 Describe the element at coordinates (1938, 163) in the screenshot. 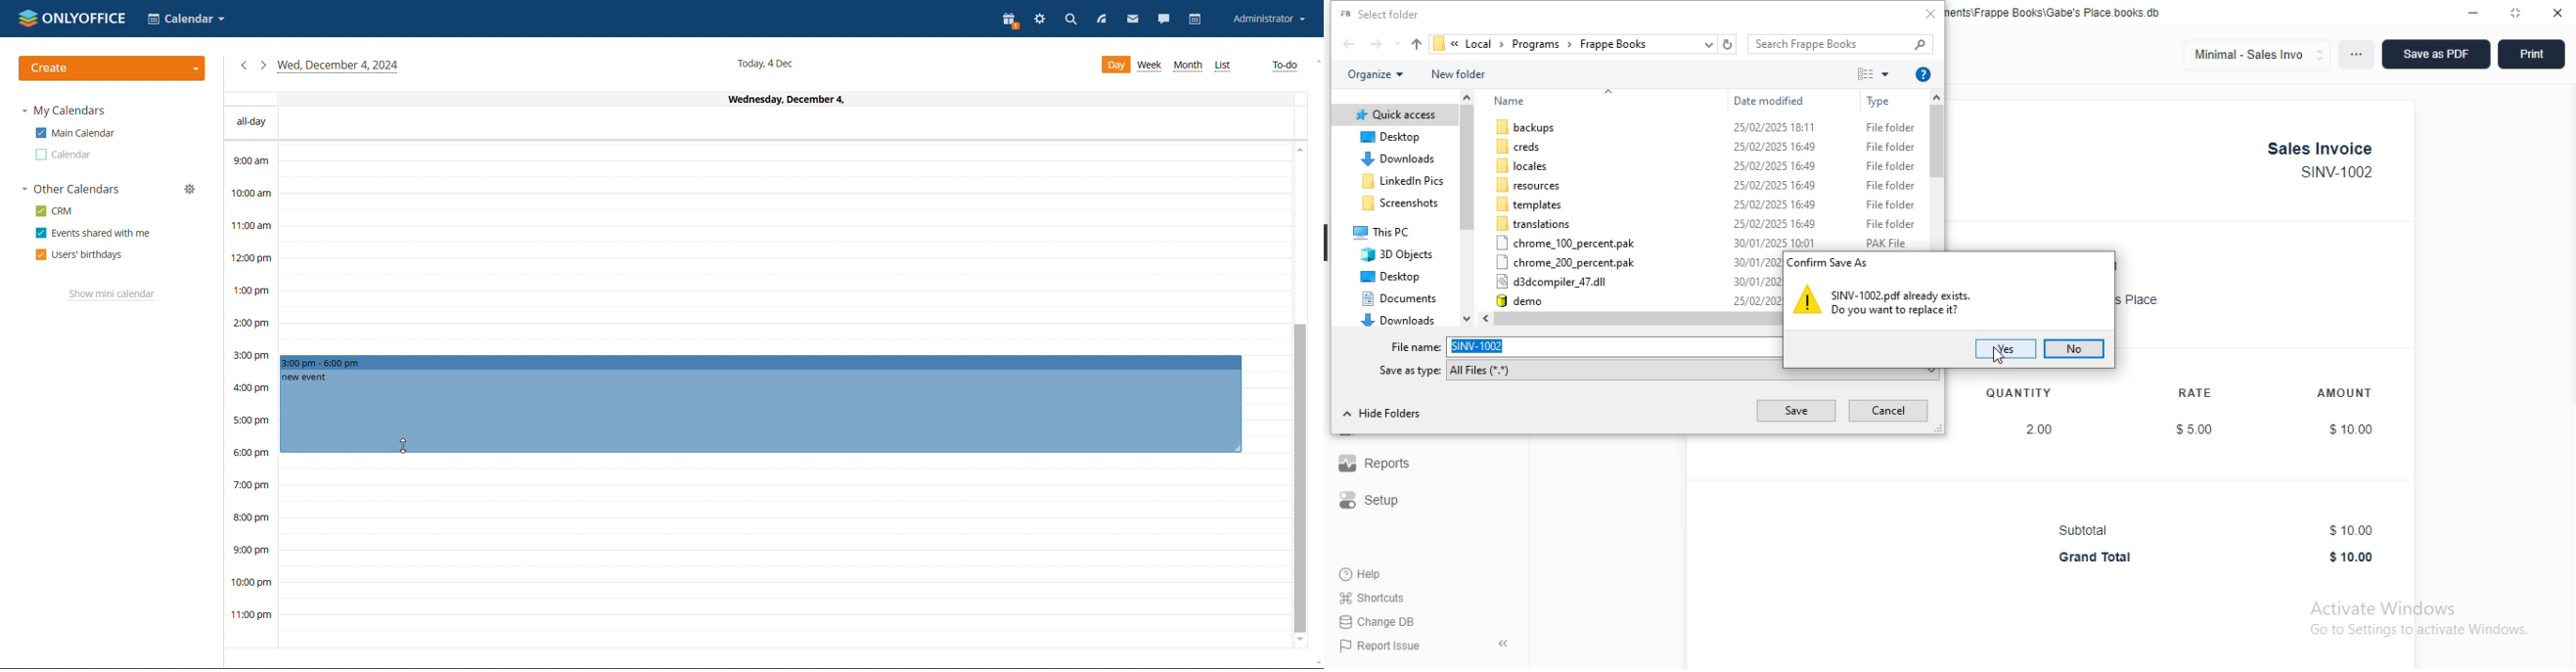

I see `scroll bar` at that location.